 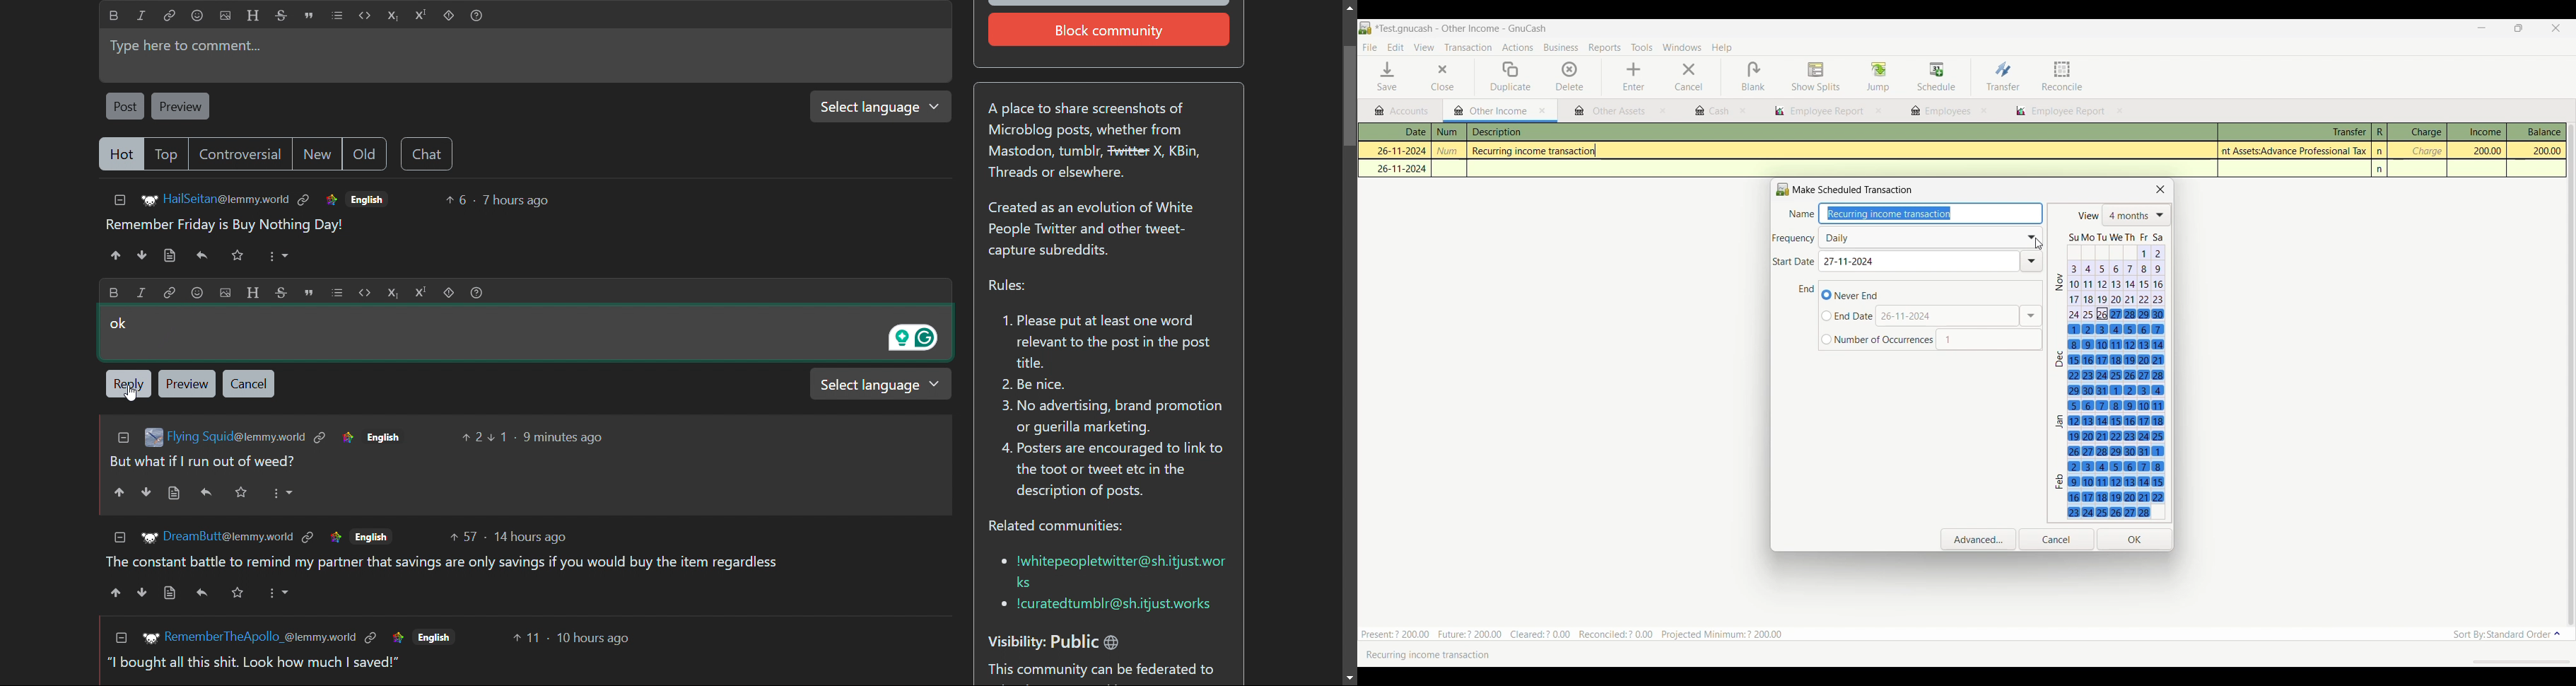 What do you see at coordinates (1423, 48) in the screenshot?
I see `View menu` at bounding box center [1423, 48].